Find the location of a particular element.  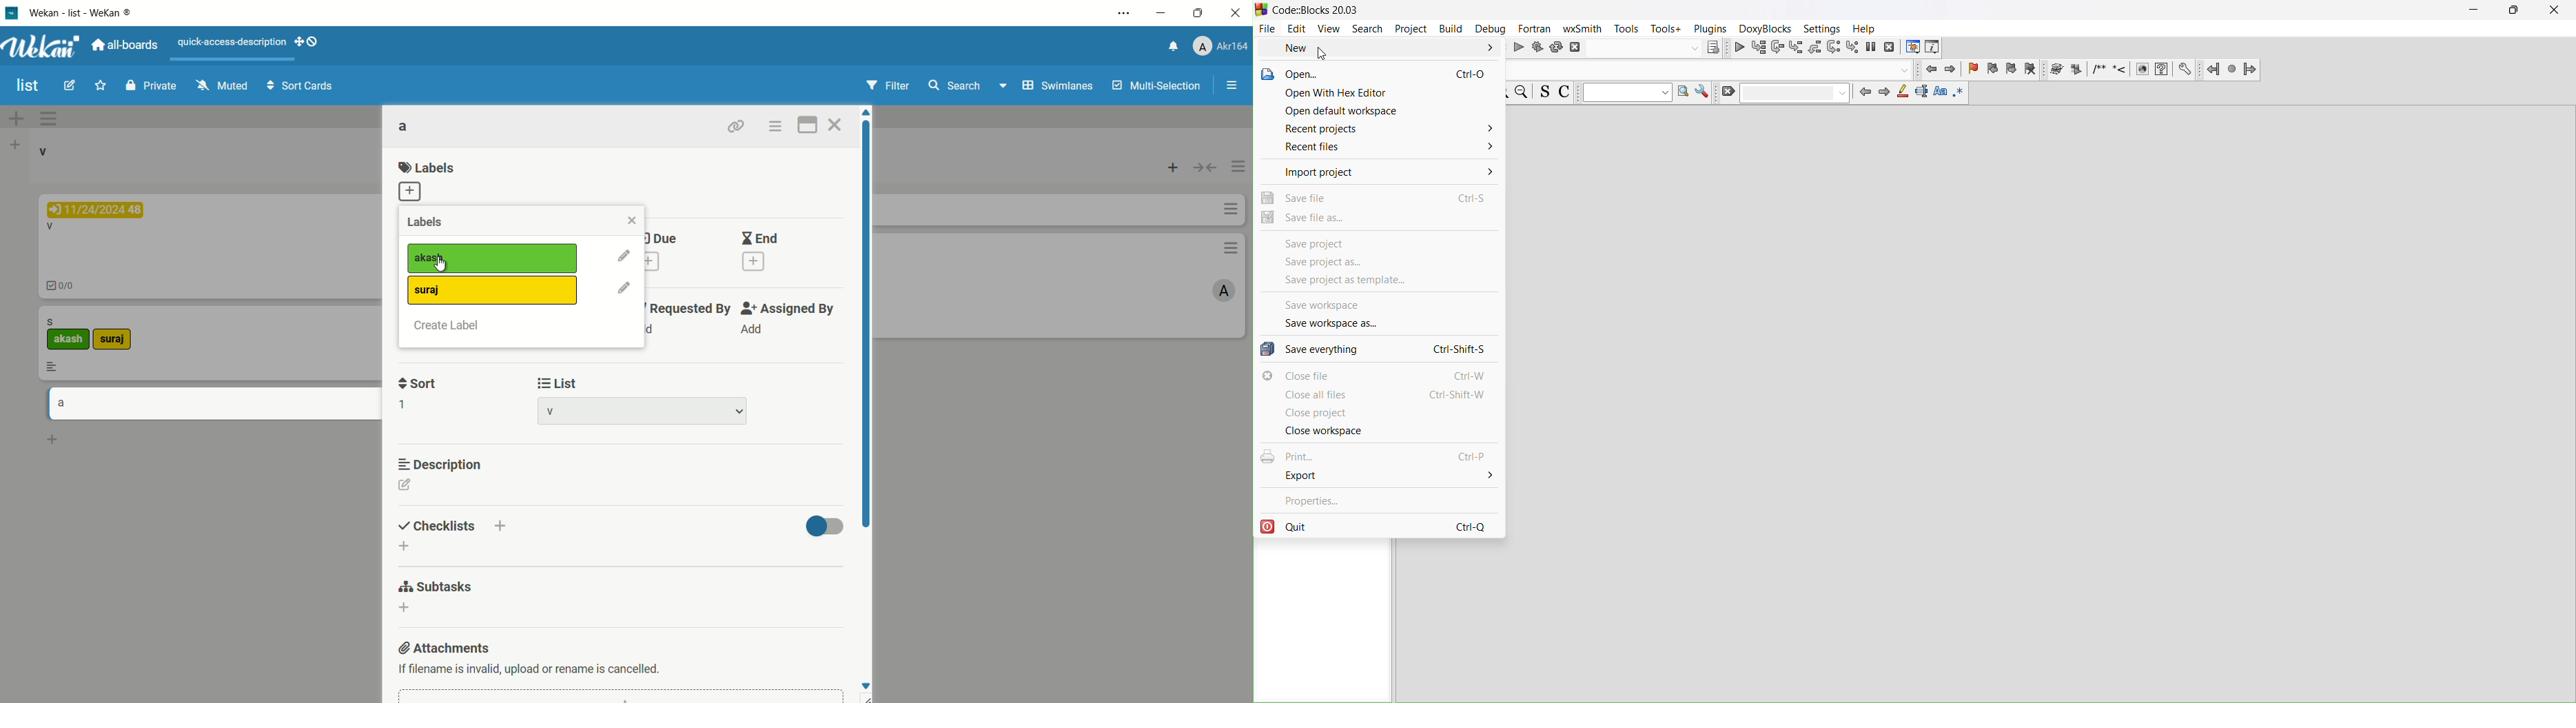

add is located at coordinates (1173, 168).